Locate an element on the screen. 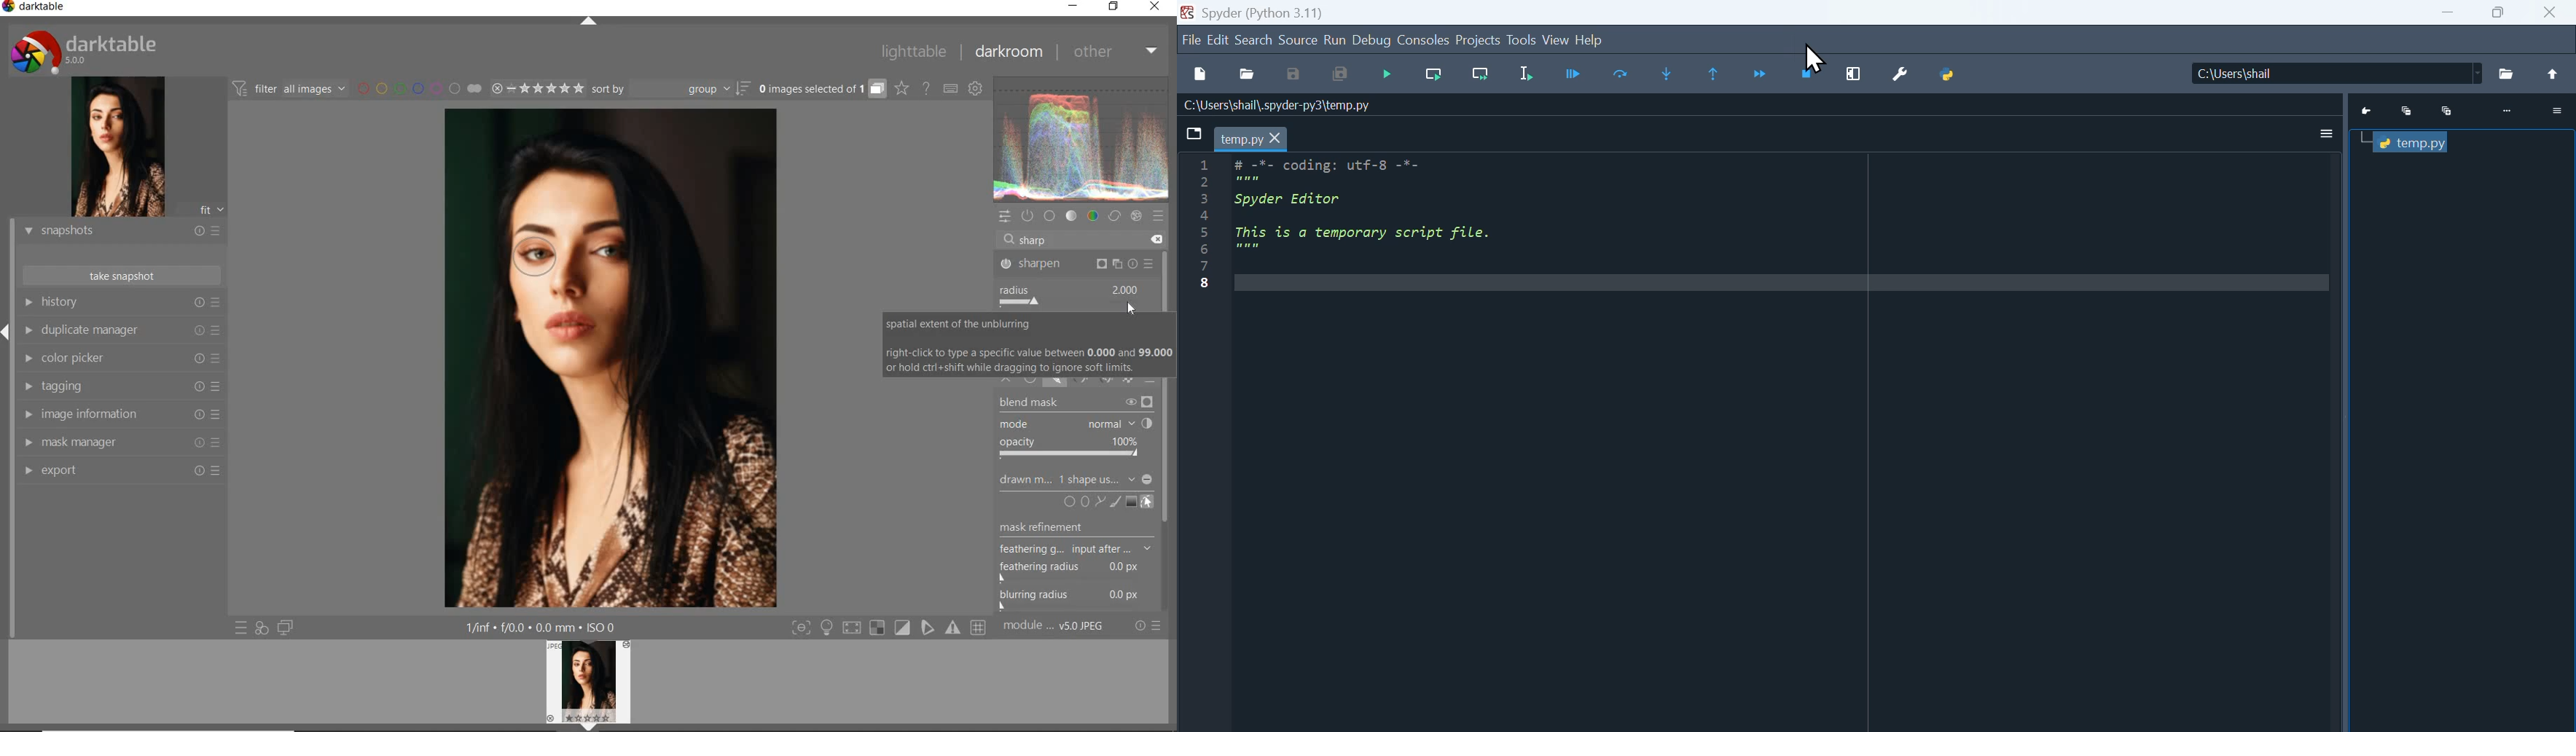 This screenshot has width=2576, height=756. Maximize is located at coordinates (2499, 12).